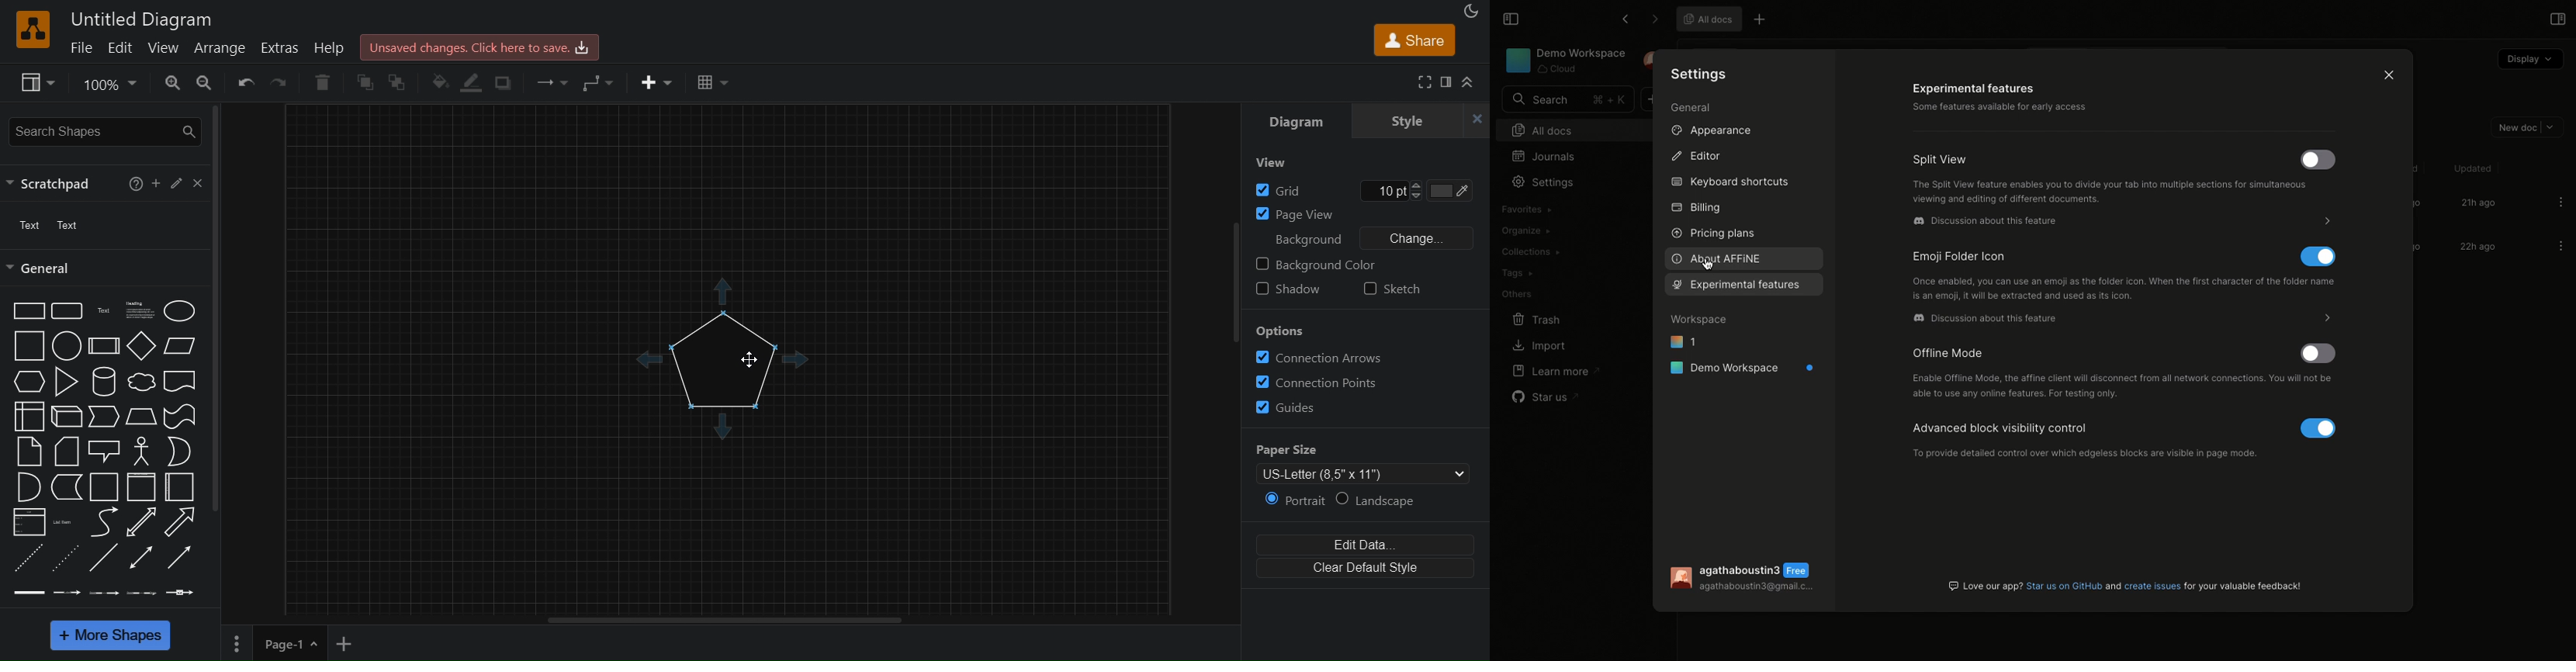 Image resolution: width=2576 pixels, height=672 pixels. I want to click on Data storage, so click(67, 487).